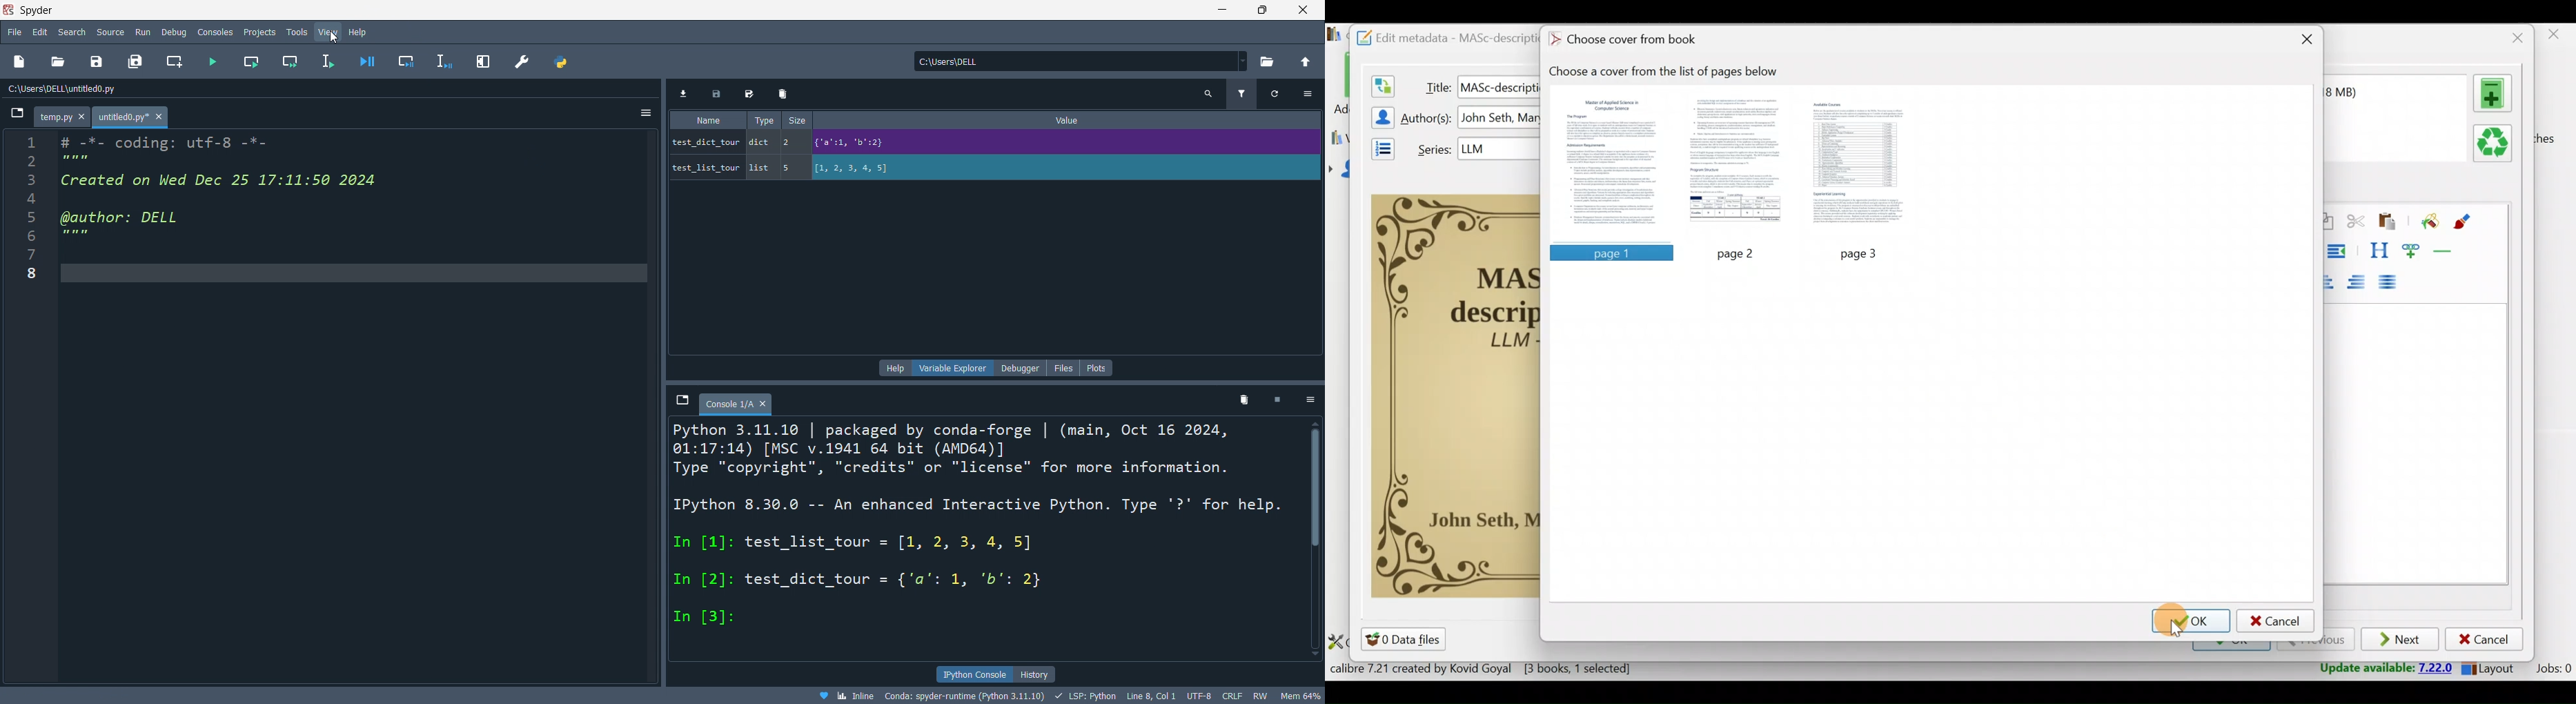  I want to click on Cancel, so click(2484, 639).